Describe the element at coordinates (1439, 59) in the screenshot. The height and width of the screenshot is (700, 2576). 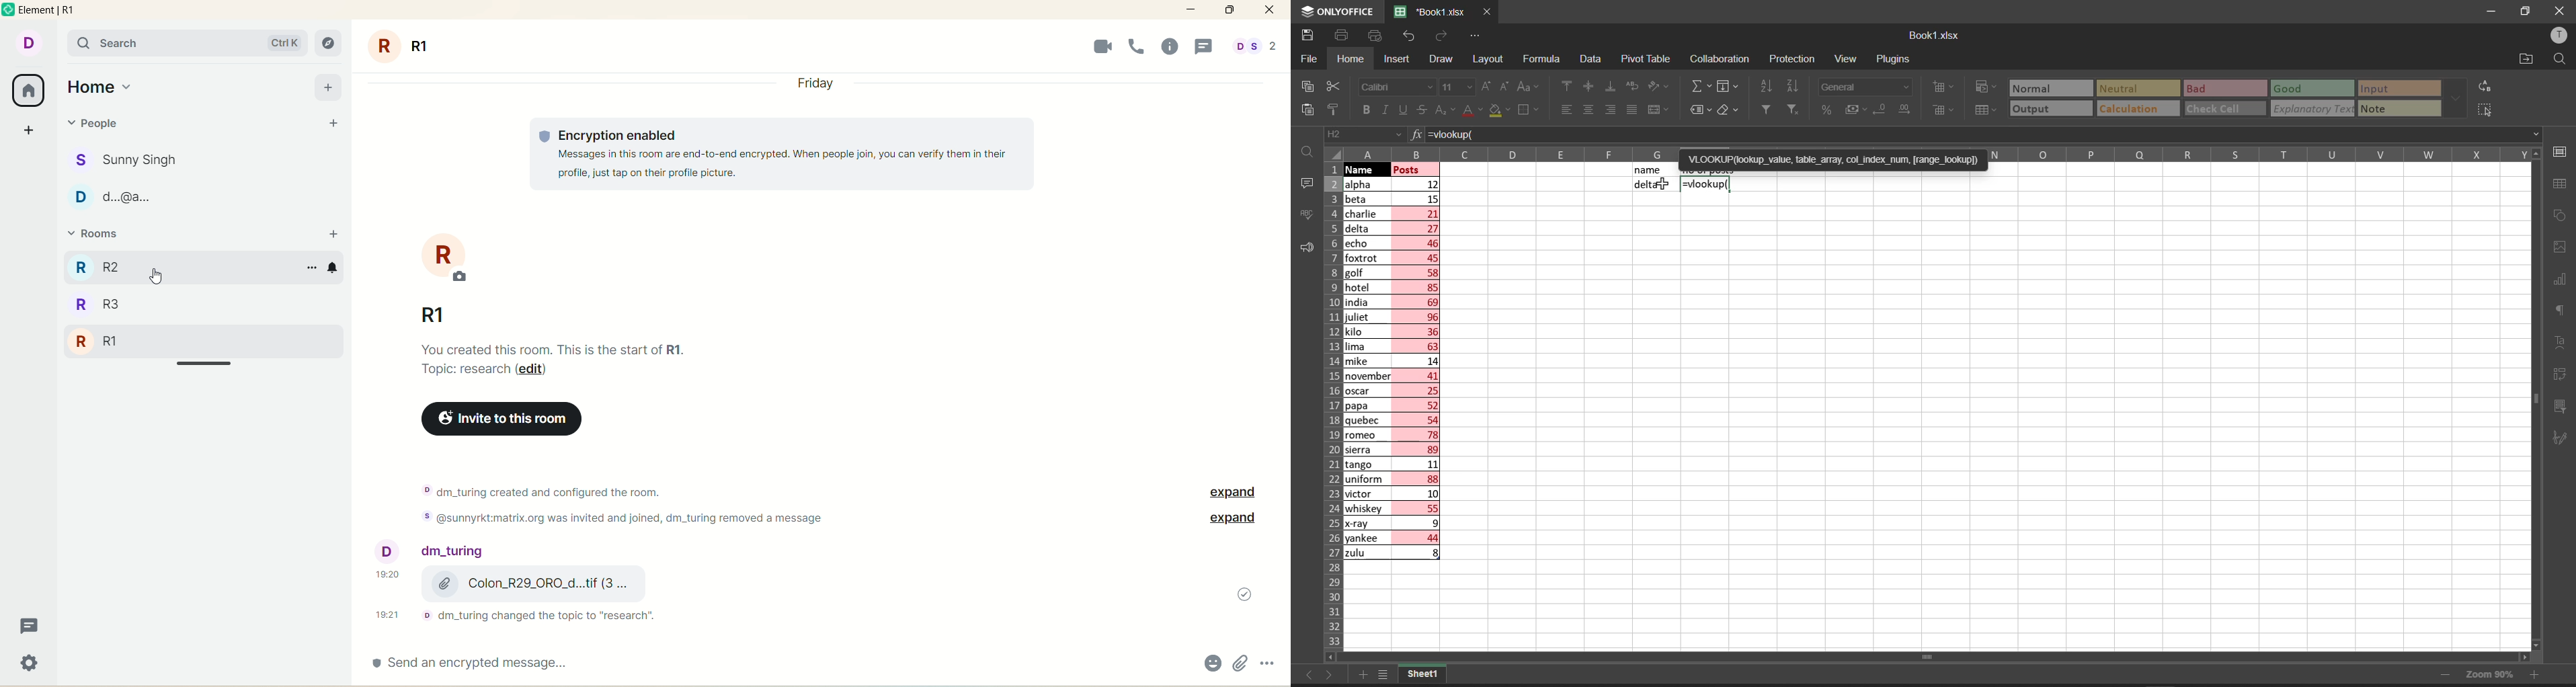
I see `draw` at that location.